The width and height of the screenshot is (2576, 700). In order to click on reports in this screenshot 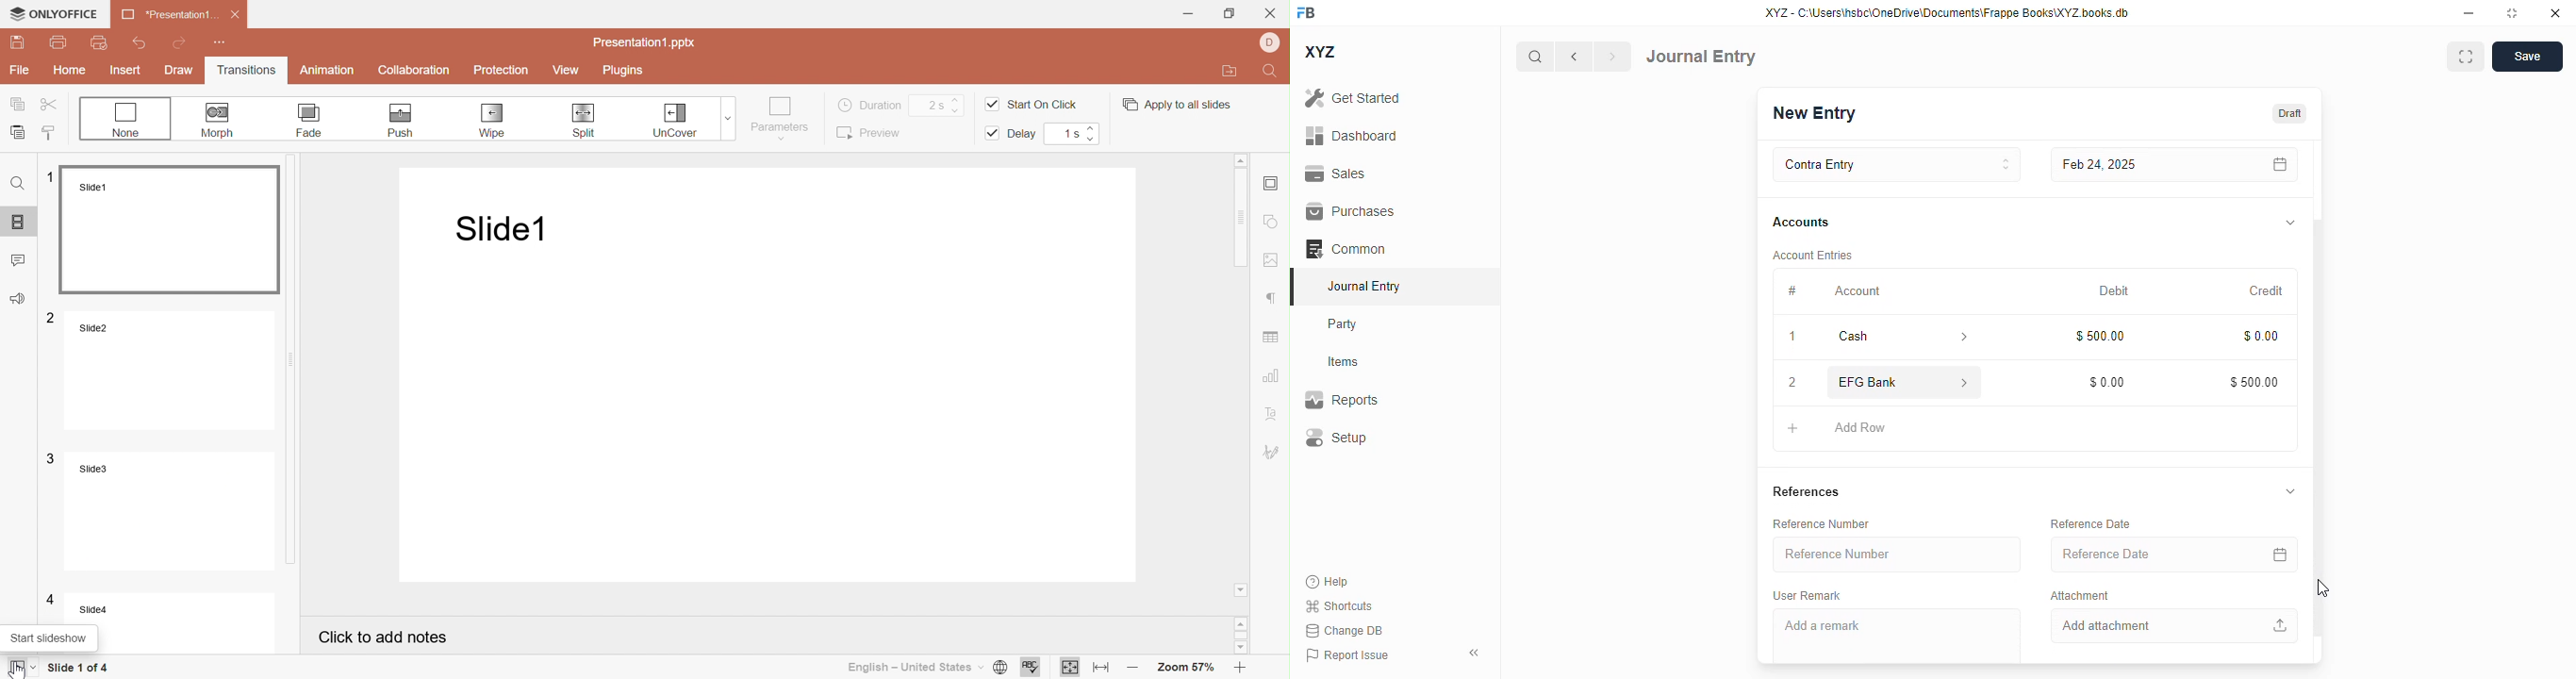, I will do `click(1342, 399)`.